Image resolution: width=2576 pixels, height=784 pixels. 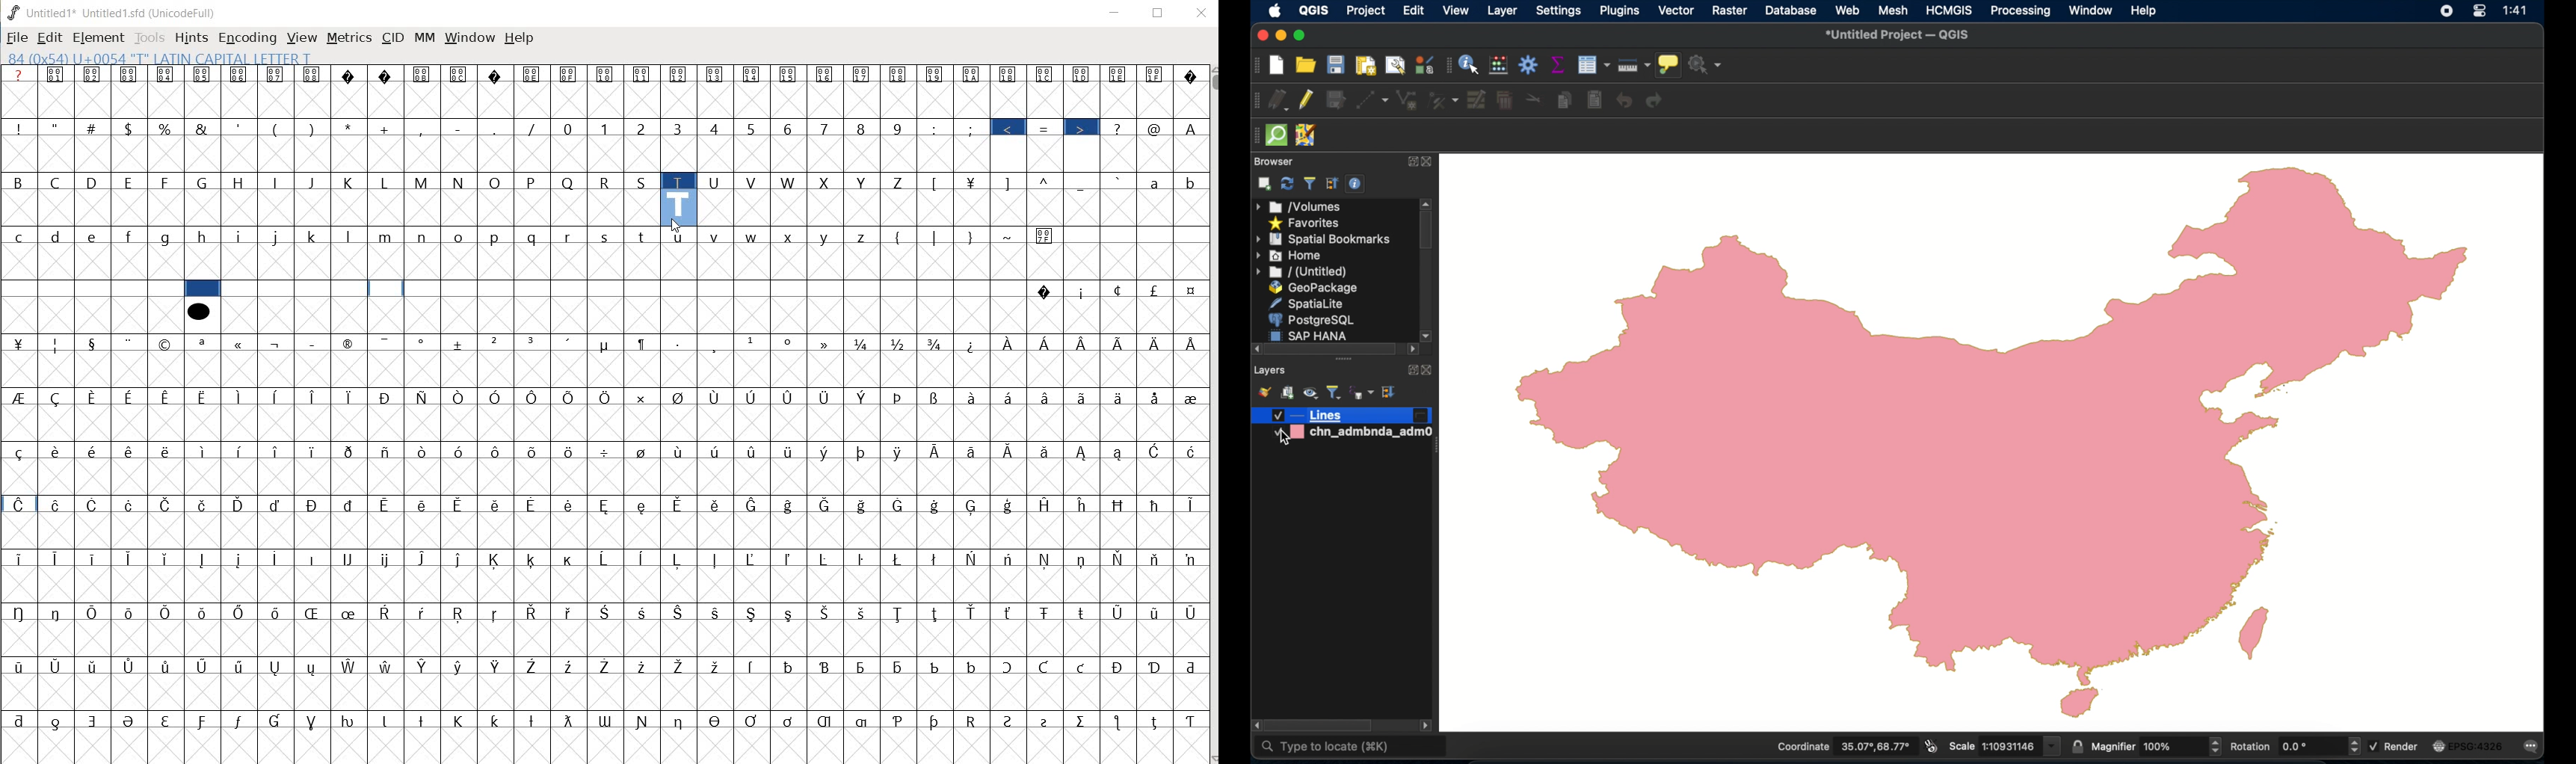 What do you see at coordinates (1330, 349) in the screenshot?
I see `scroll box` at bounding box center [1330, 349].